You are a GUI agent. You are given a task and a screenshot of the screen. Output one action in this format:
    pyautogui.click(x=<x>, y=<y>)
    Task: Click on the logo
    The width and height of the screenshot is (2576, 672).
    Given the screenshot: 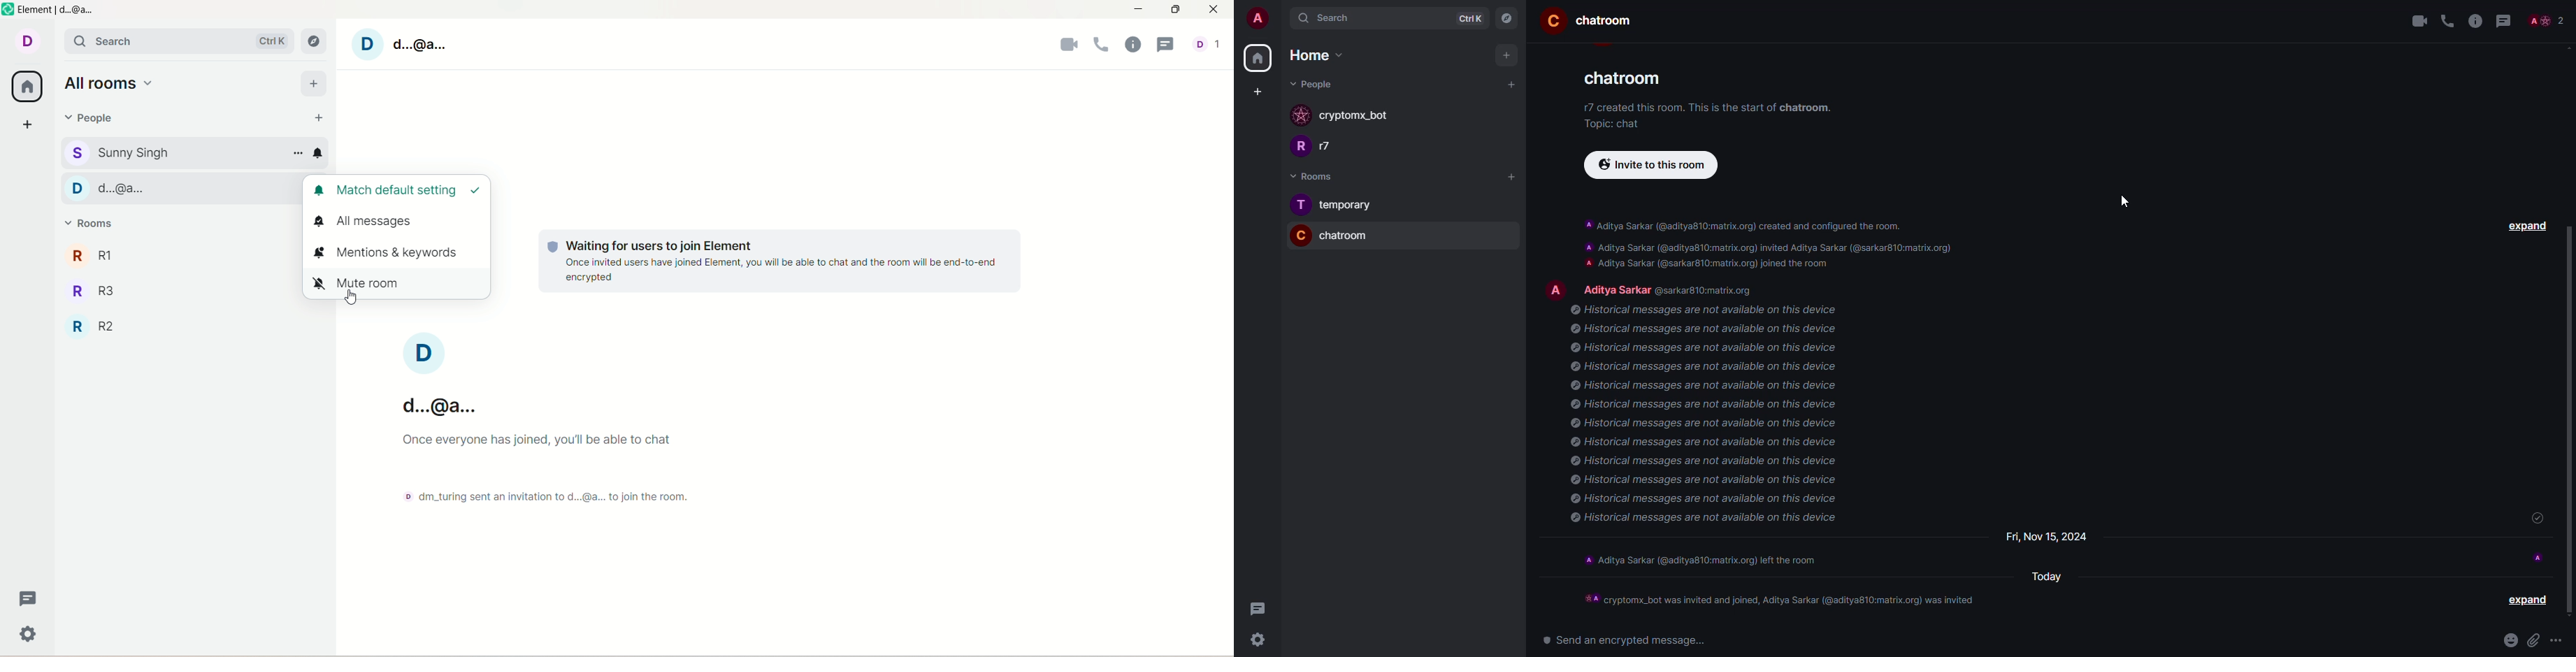 What is the action you would take?
    pyautogui.click(x=8, y=10)
    